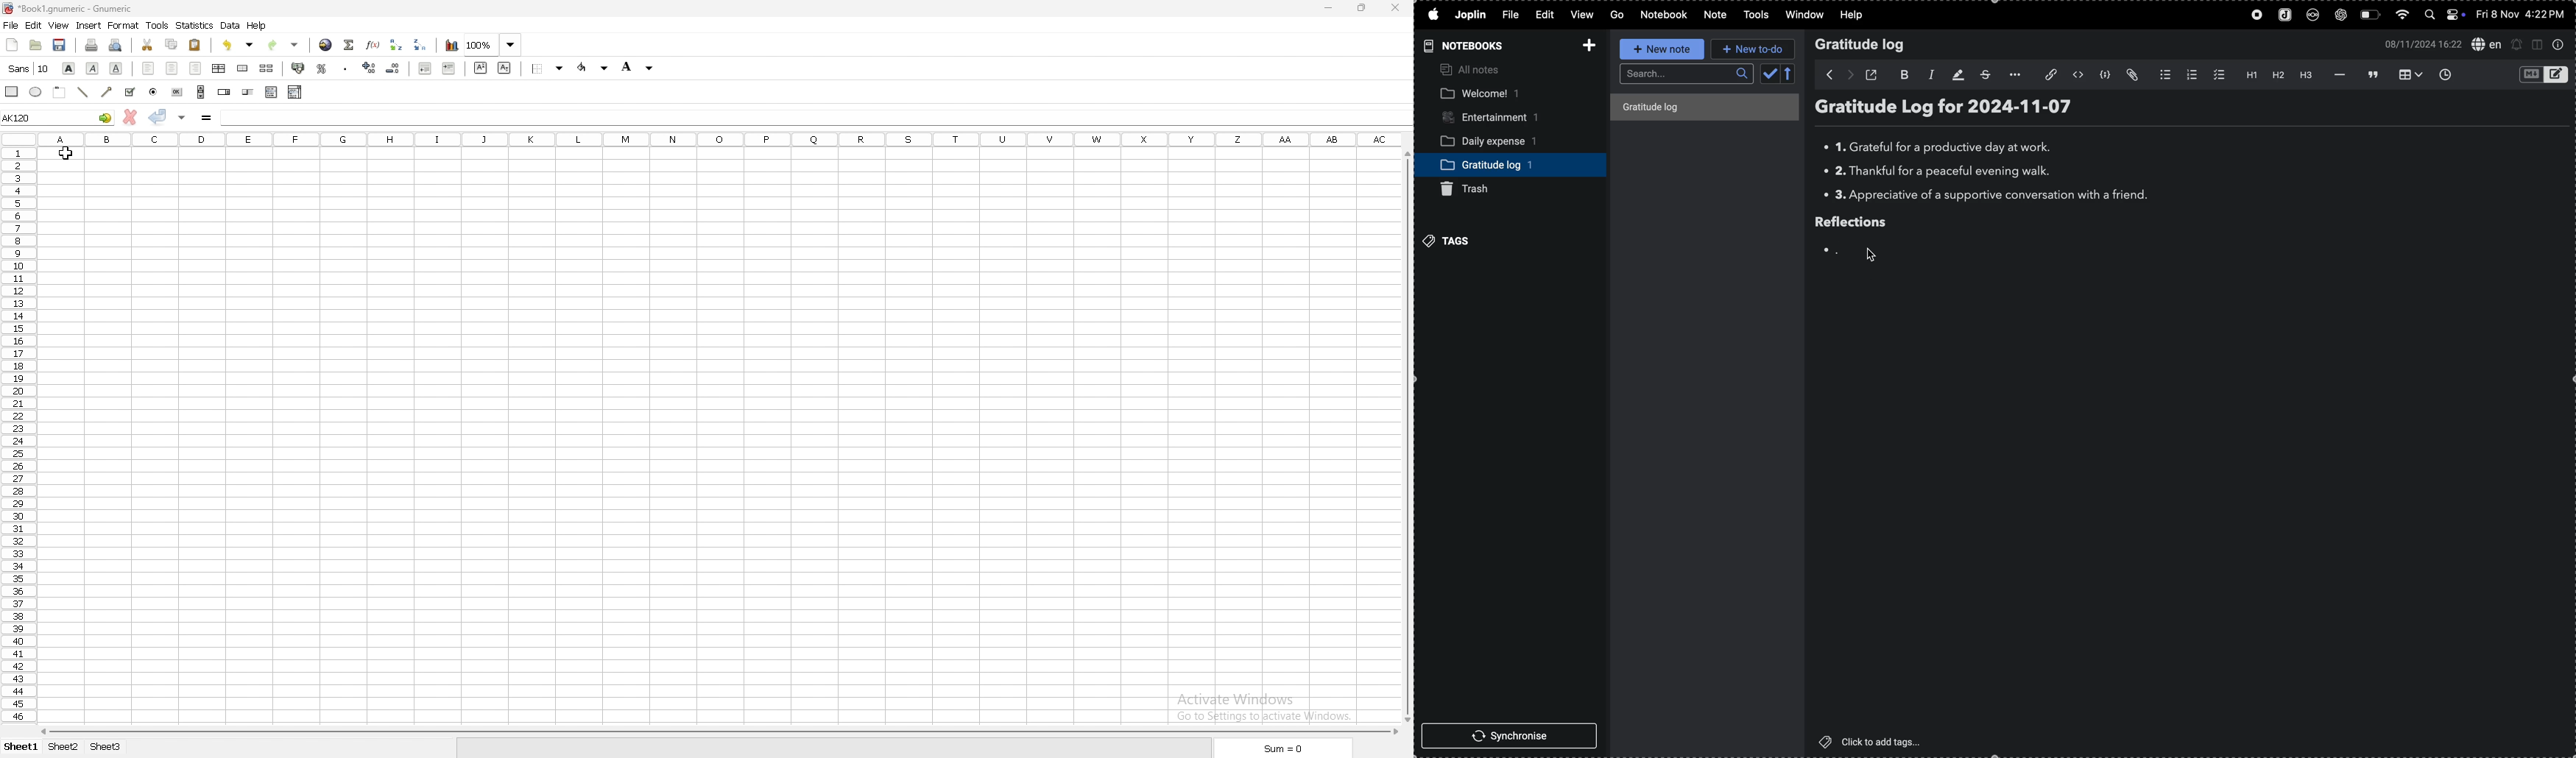  Describe the element at coordinates (1468, 69) in the screenshot. I see `all notes` at that location.